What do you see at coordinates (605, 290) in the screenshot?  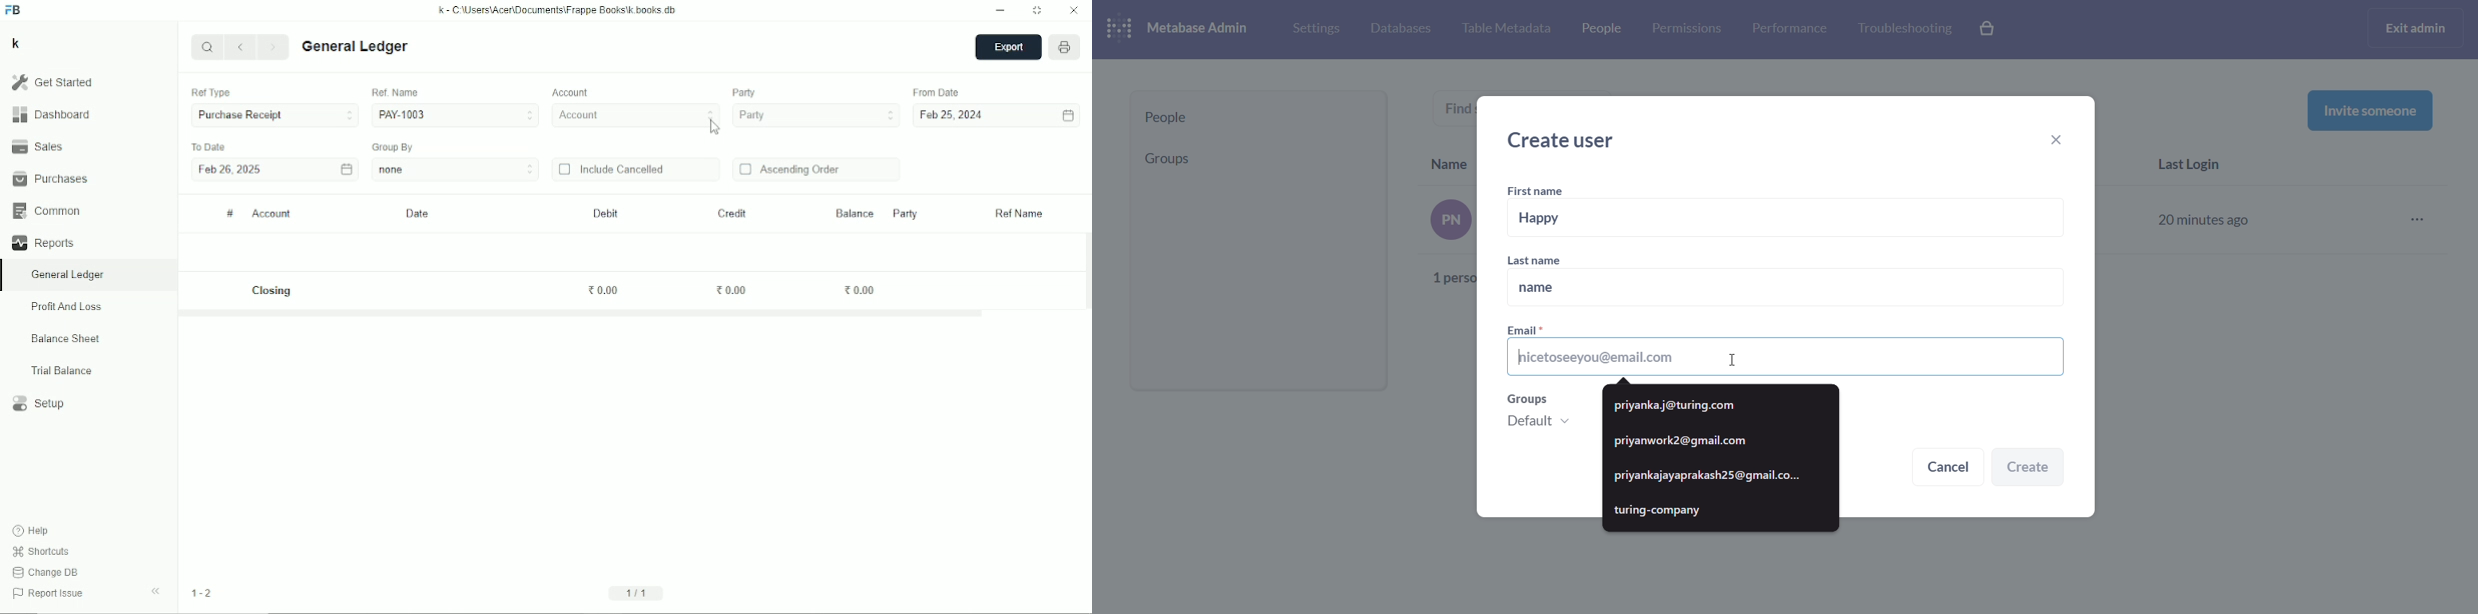 I see `0.00` at bounding box center [605, 290].